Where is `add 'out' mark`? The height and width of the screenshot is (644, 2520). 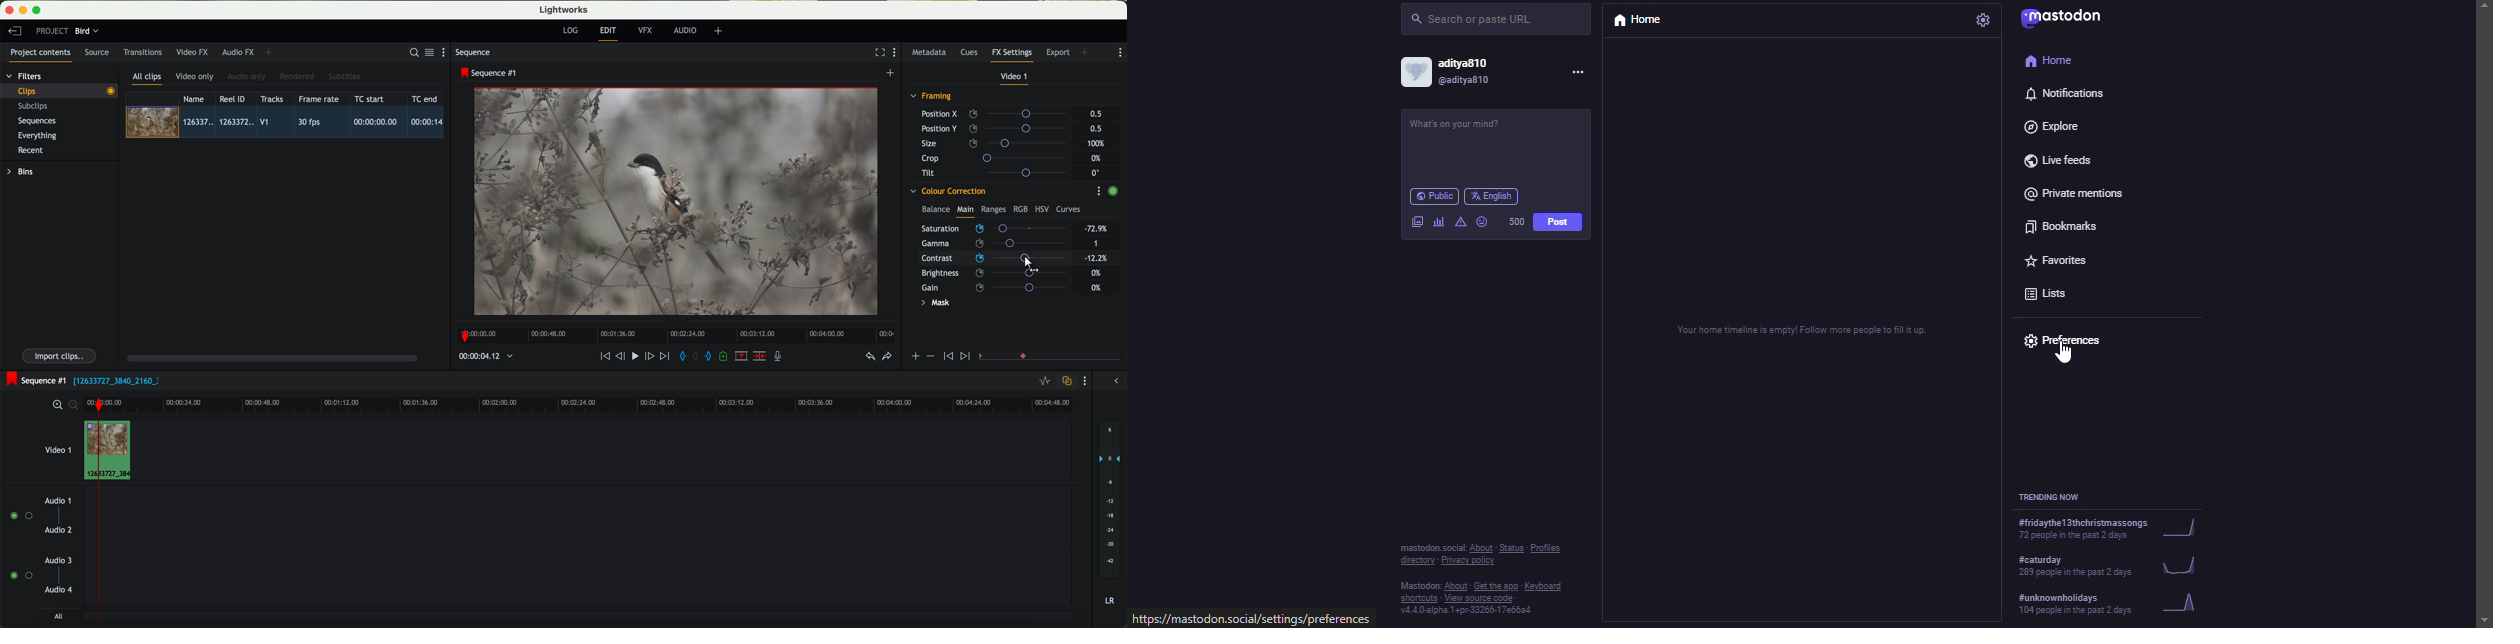 add 'out' mark is located at coordinates (712, 355).